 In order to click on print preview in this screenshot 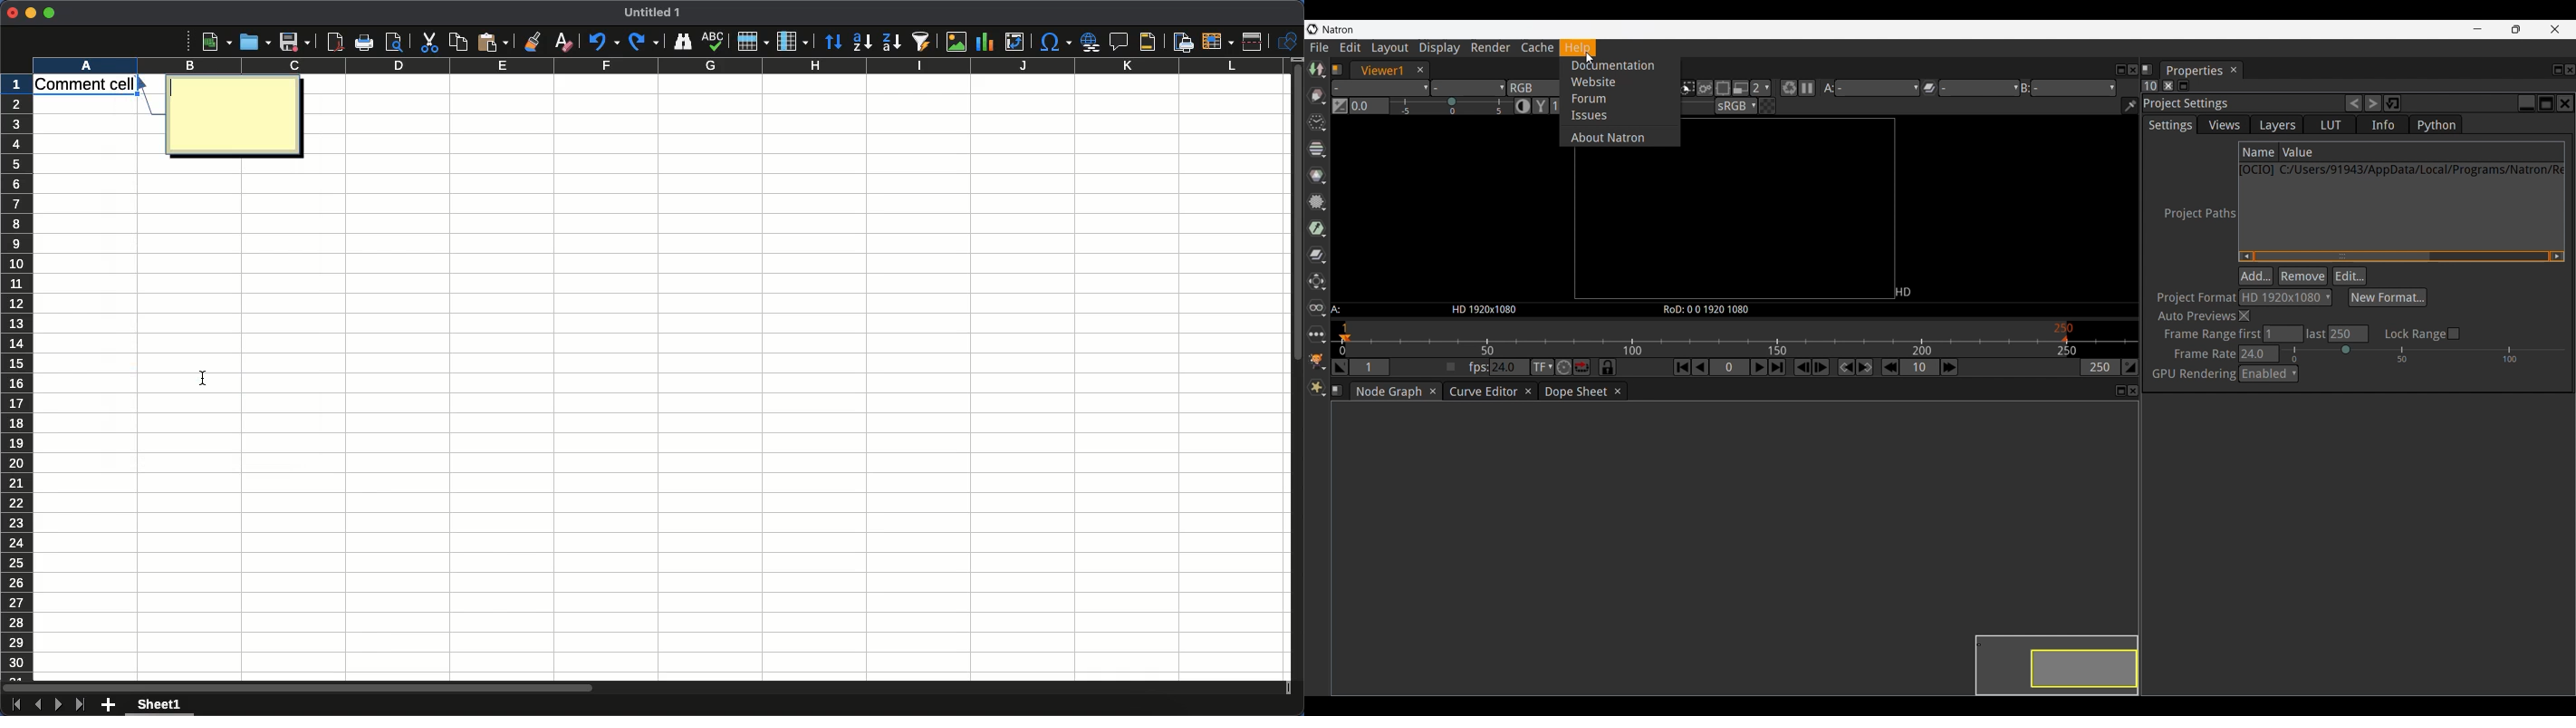, I will do `click(396, 40)`.